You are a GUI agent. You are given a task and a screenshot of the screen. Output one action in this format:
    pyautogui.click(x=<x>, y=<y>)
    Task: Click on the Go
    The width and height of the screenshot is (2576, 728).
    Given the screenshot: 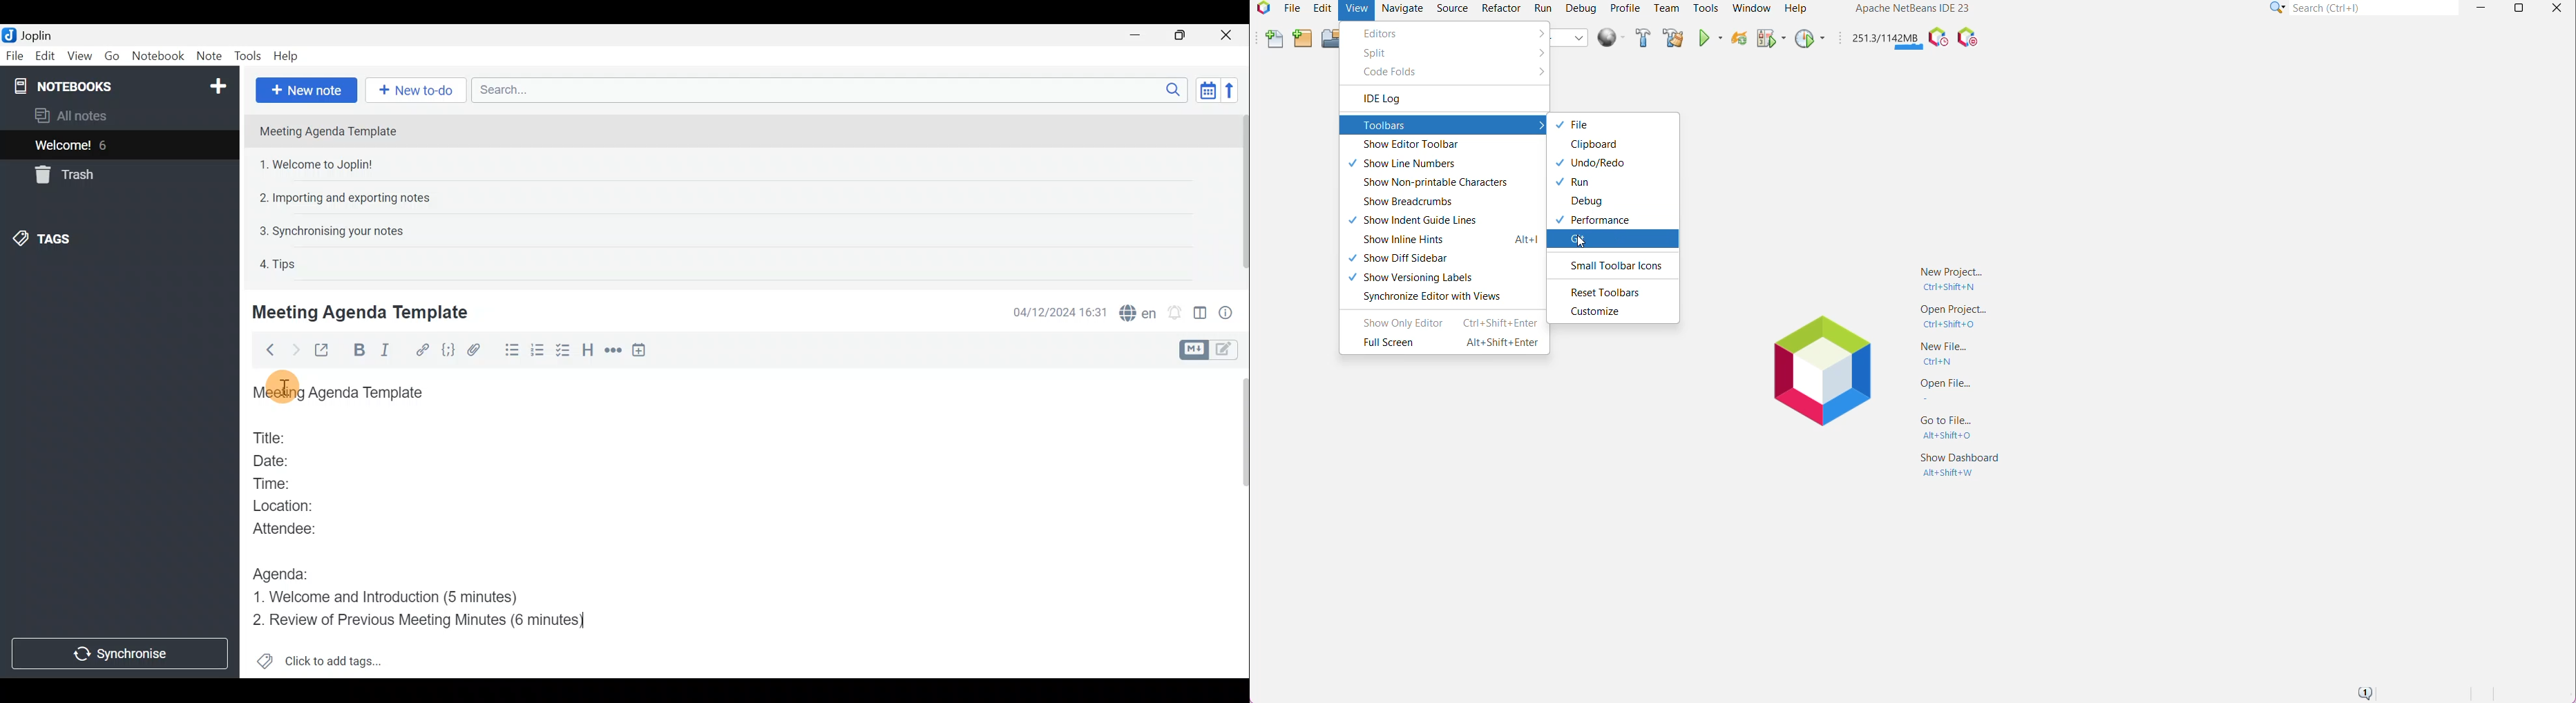 What is the action you would take?
    pyautogui.click(x=111, y=55)
    